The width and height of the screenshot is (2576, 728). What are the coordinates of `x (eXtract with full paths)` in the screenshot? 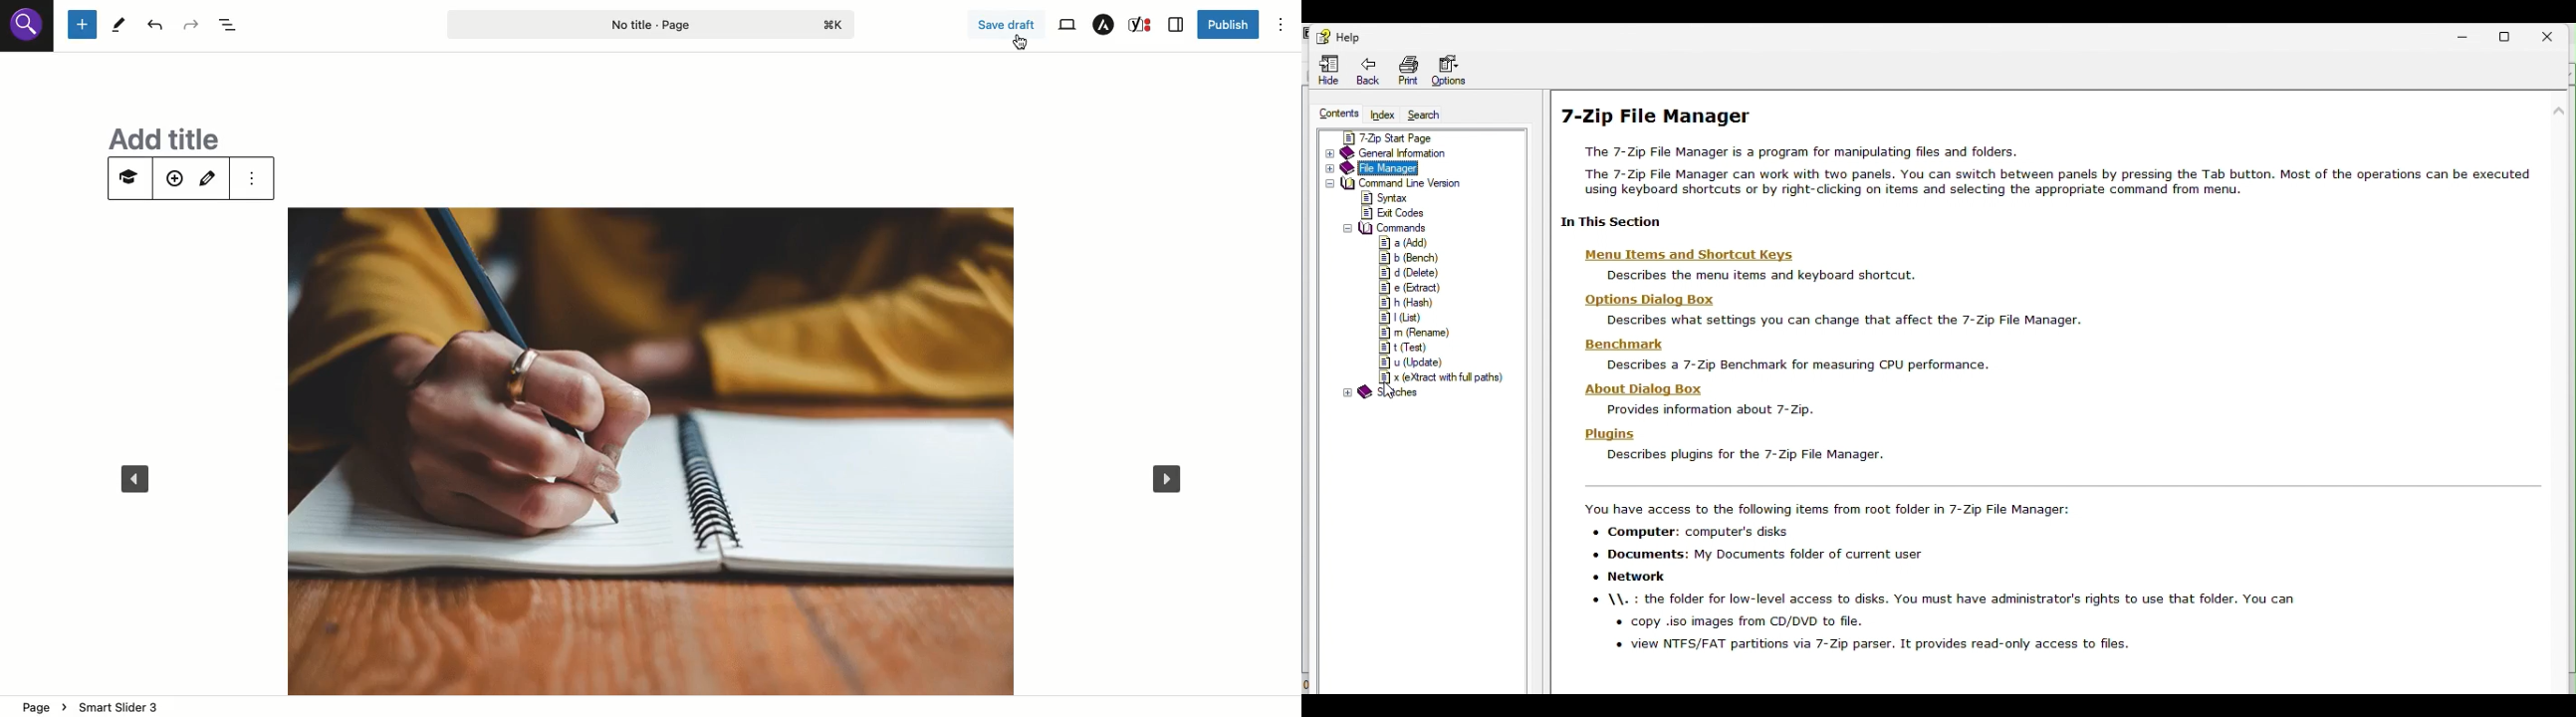 It's located at (1438, 377).